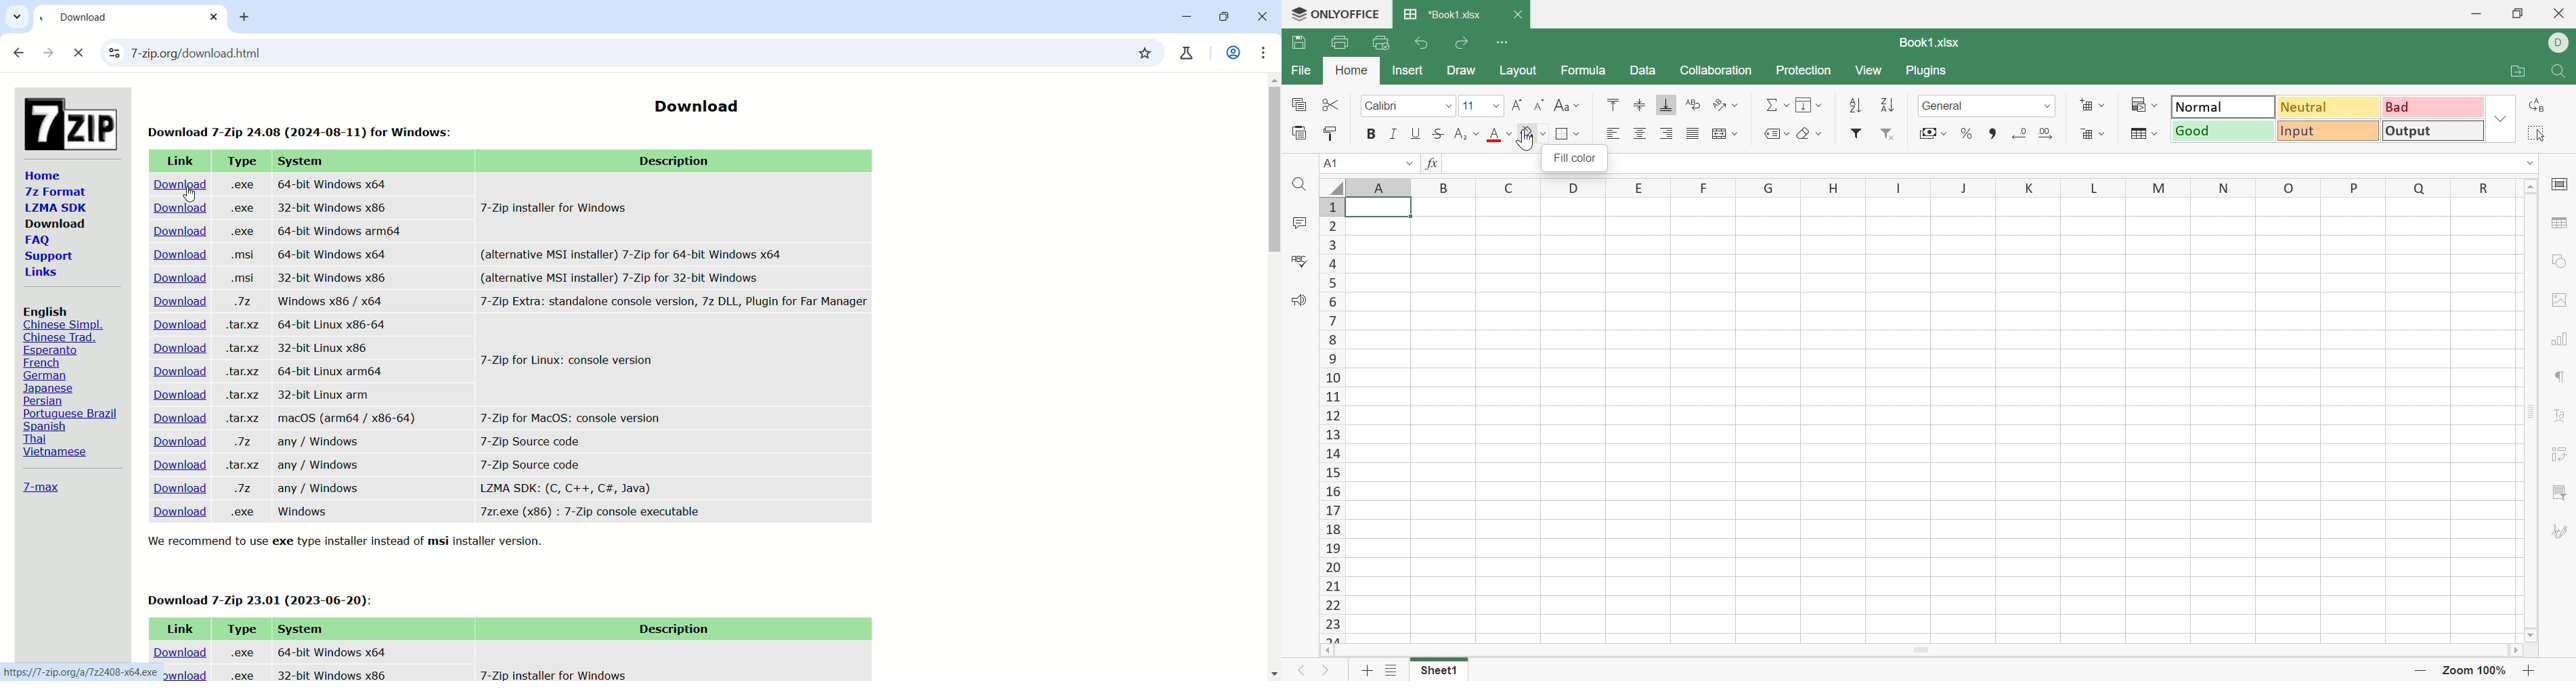 The height and width of the screenshot is (700, 2576). Describe the element at coordinates (243, 232) in the screenshot. I see `exe` at that location.